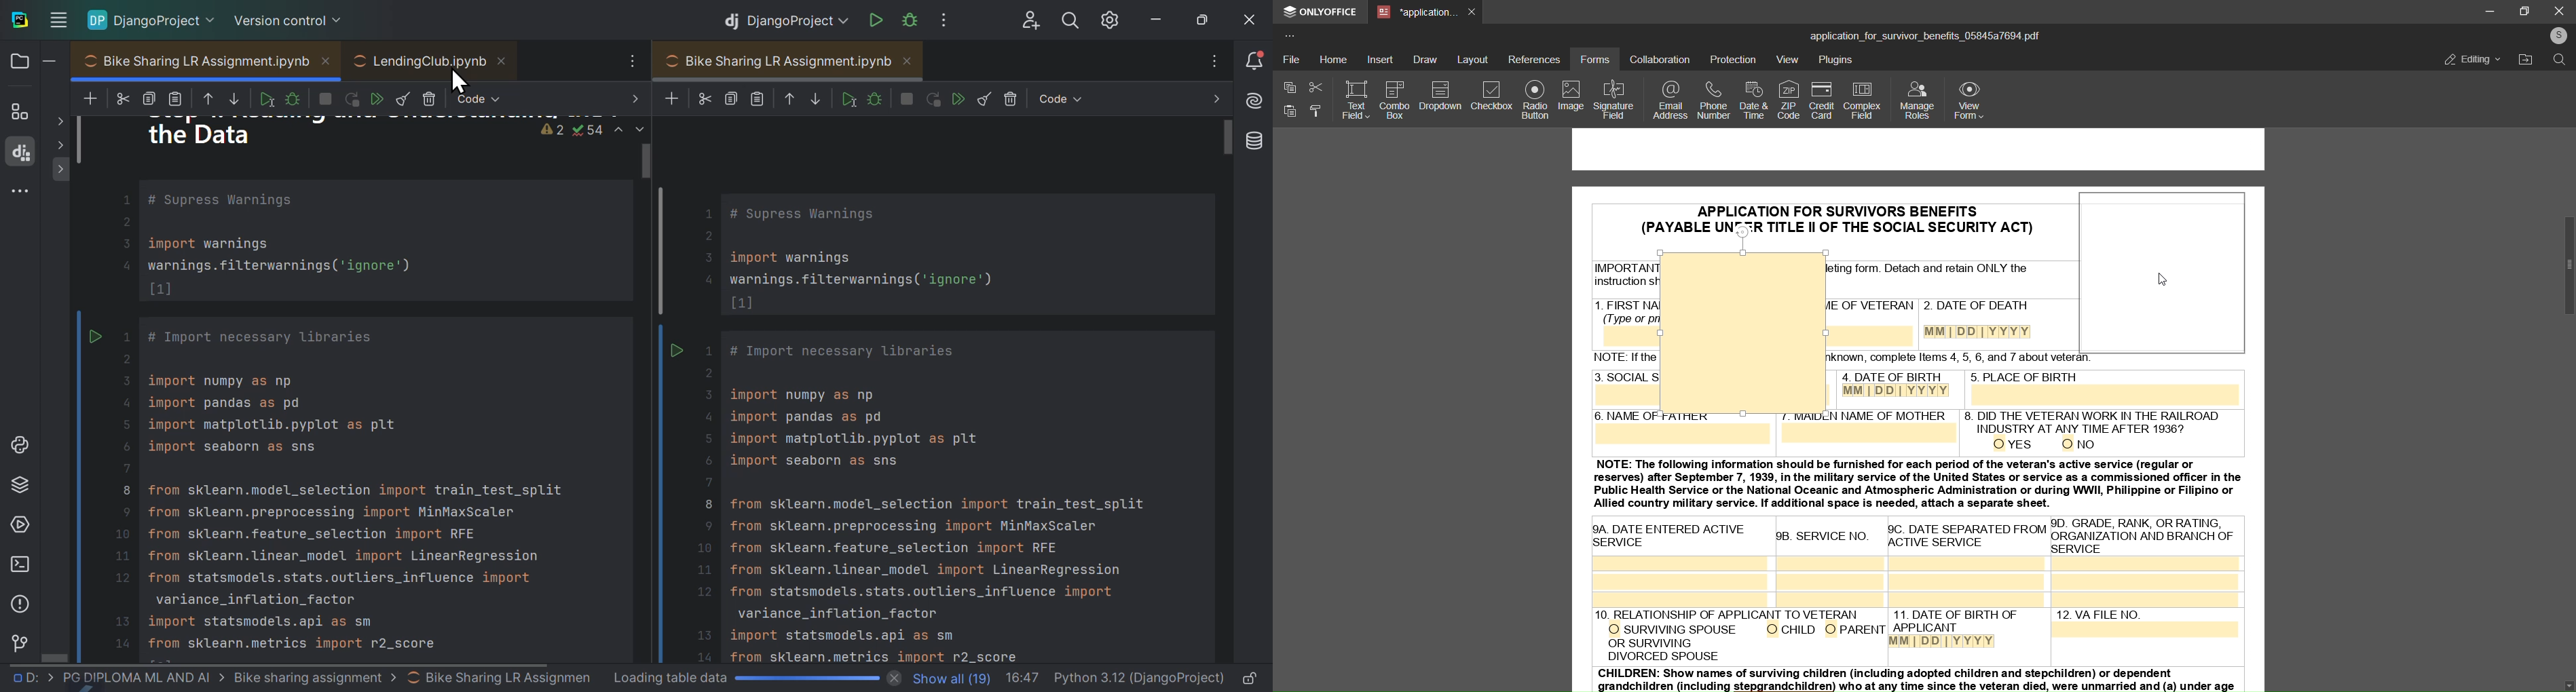 The height and width of the screenshot is (700, 2576). Describe the element at coordinates (1249, 17) in the screenshot. I see `close` at that location.